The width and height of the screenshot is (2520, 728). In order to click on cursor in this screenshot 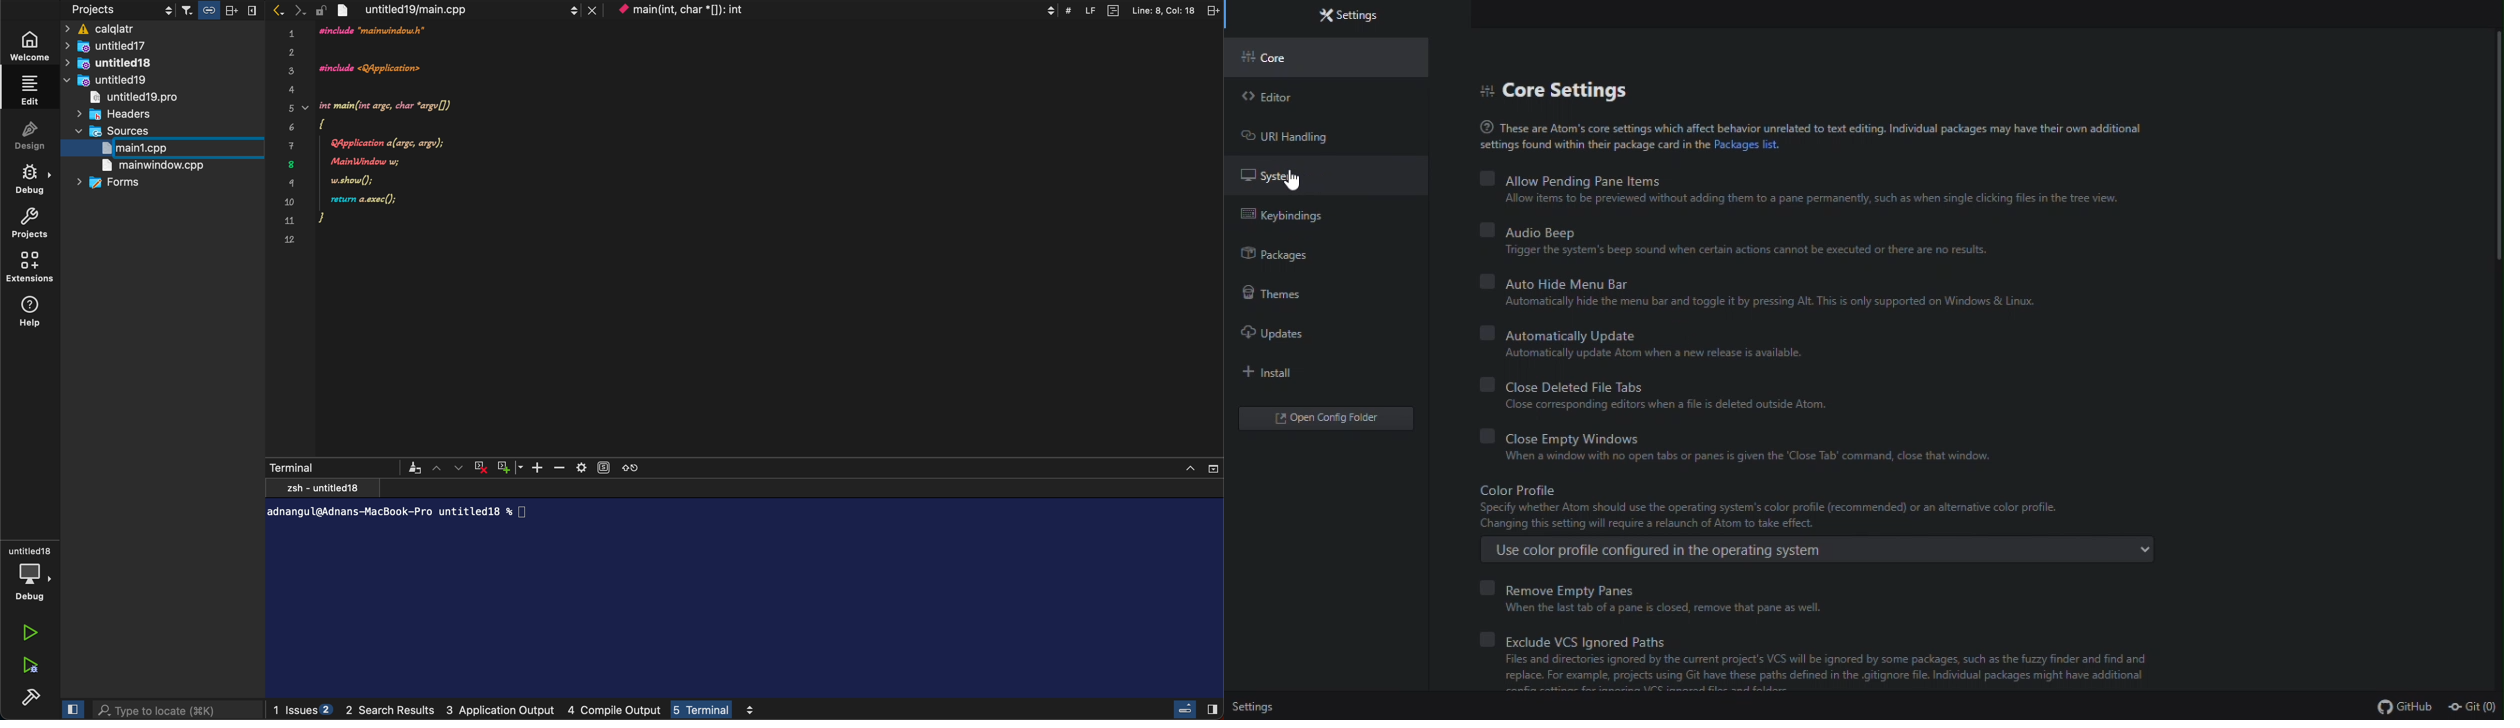, I will do `click(1296, 182)`.